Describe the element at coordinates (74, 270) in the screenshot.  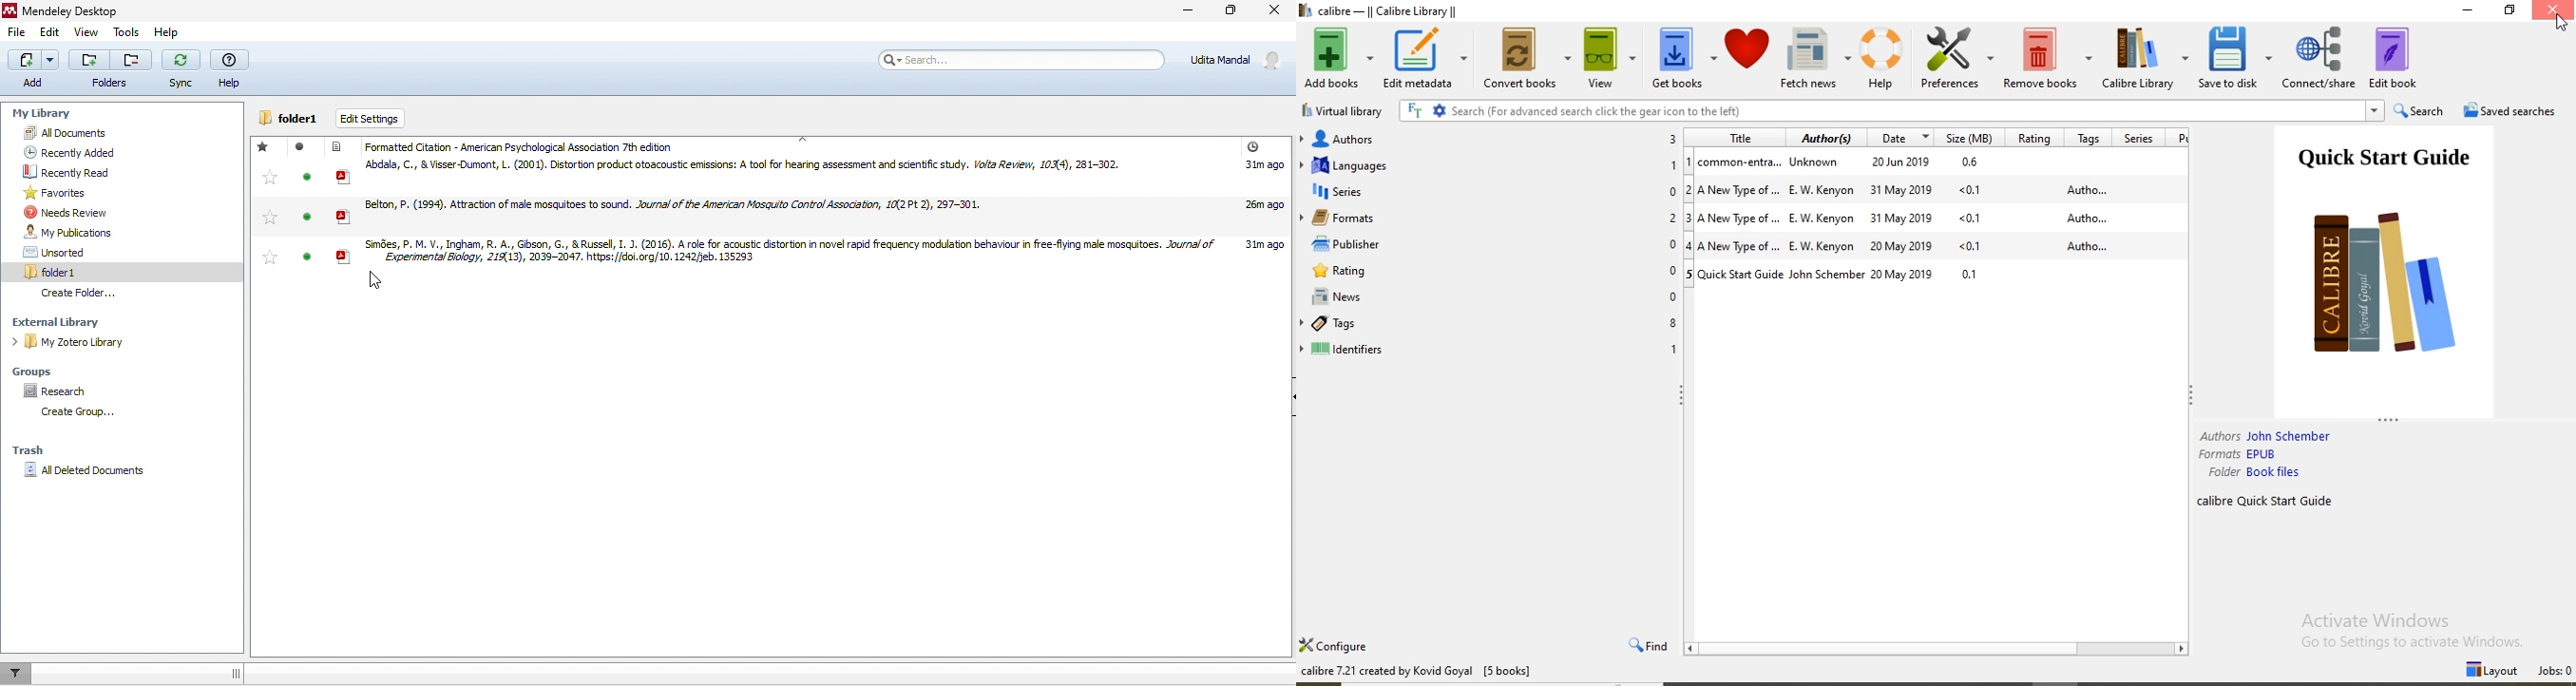
I see `folder1` at that location.